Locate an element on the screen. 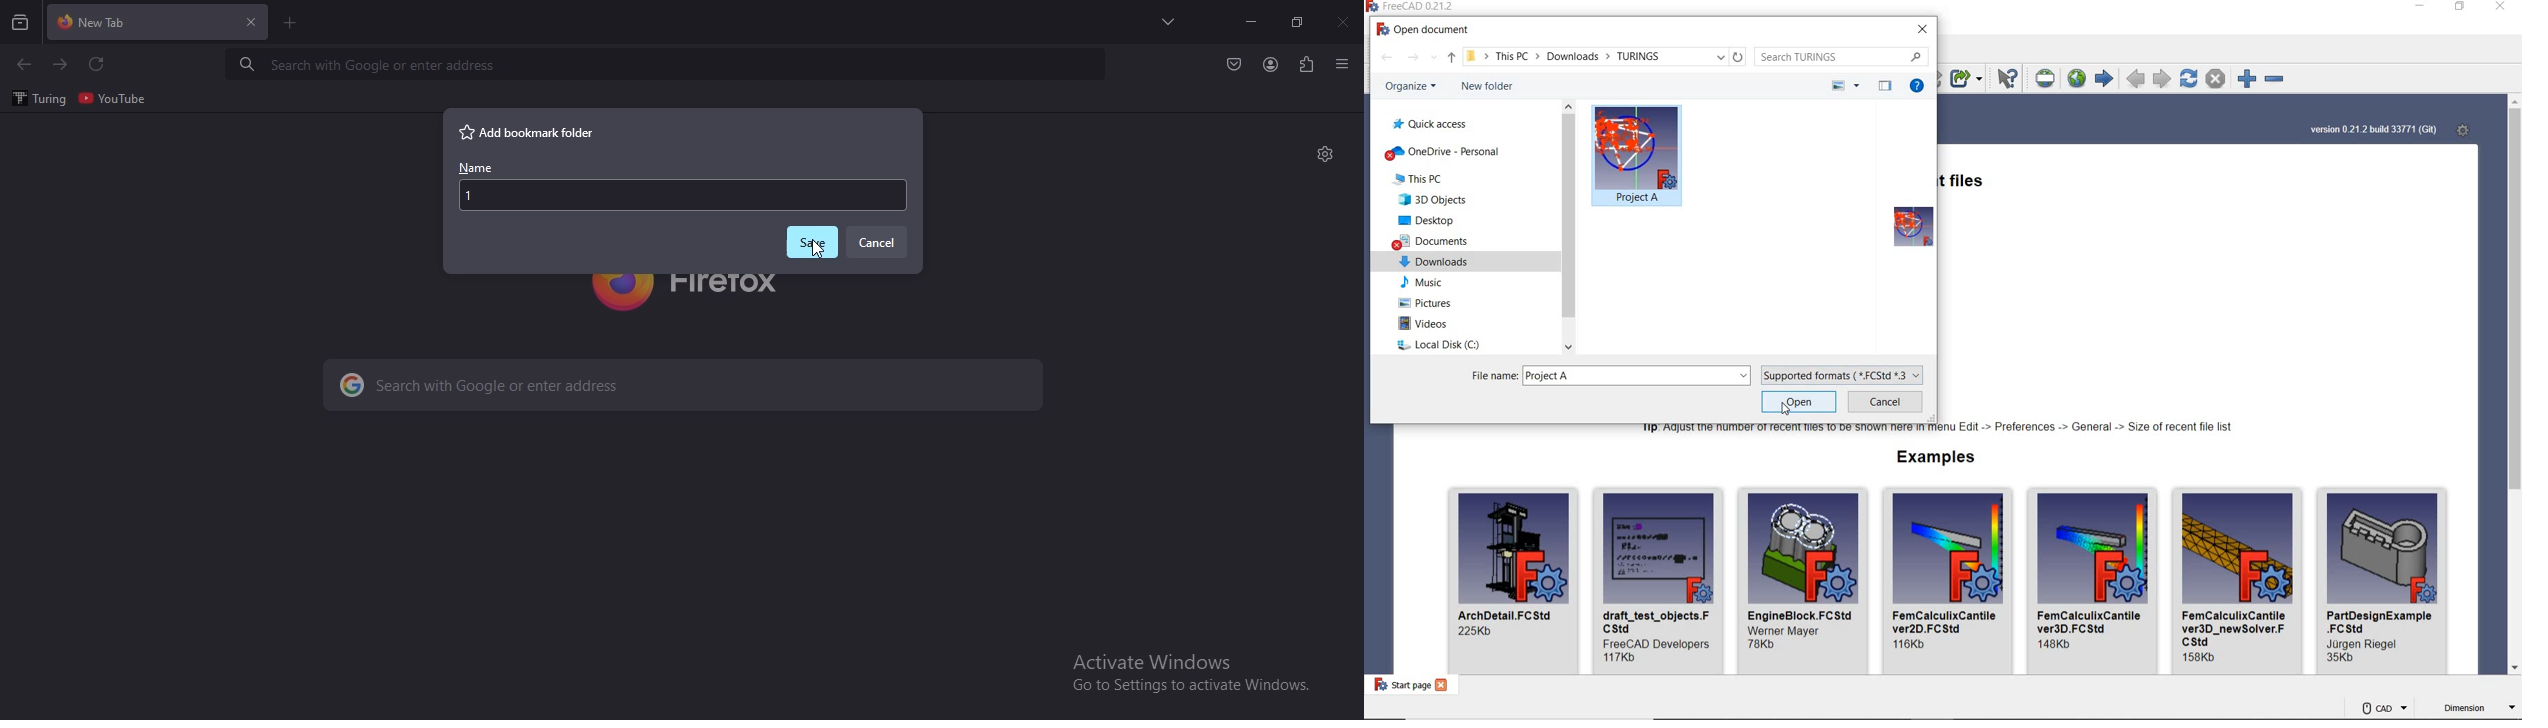  search with Google or enter address is located at coordinates (567, 382).